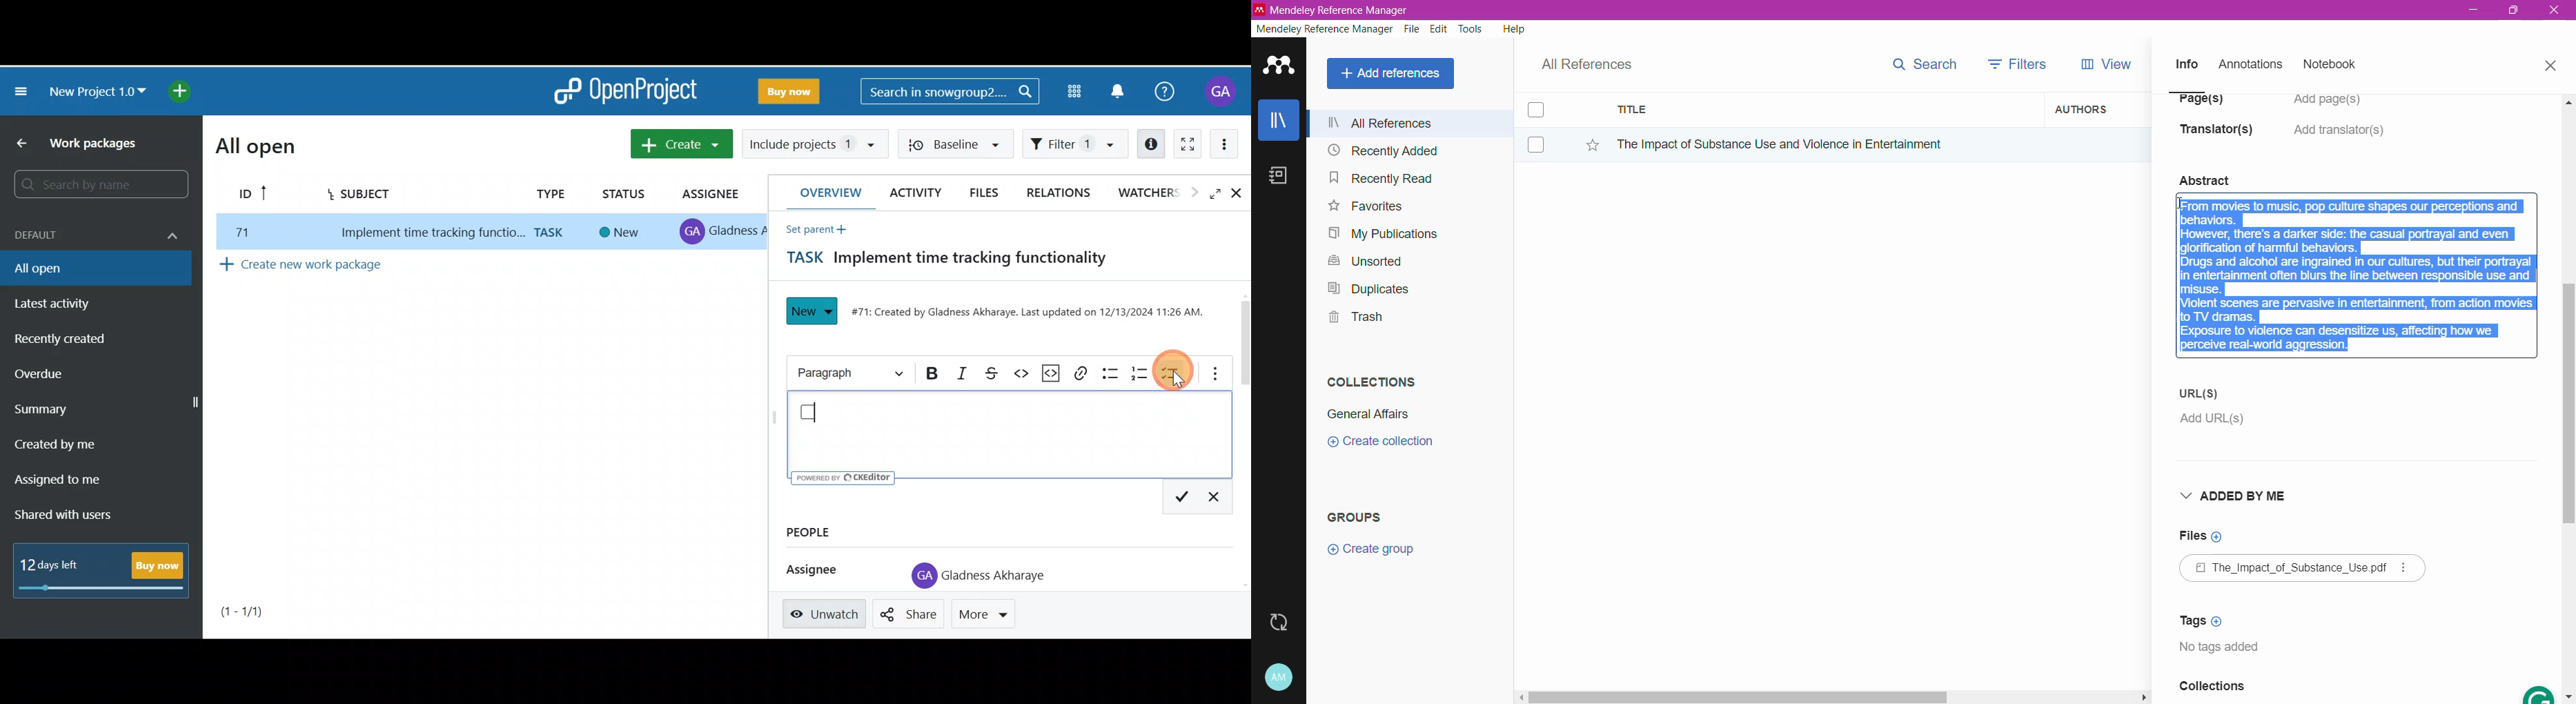 The width and height of the screenshot is (2576, 728). What do you see at coordinates (1543, 126) in the screenshot?
I see `Click to select item(s)` at bounding box center [1543, 126].